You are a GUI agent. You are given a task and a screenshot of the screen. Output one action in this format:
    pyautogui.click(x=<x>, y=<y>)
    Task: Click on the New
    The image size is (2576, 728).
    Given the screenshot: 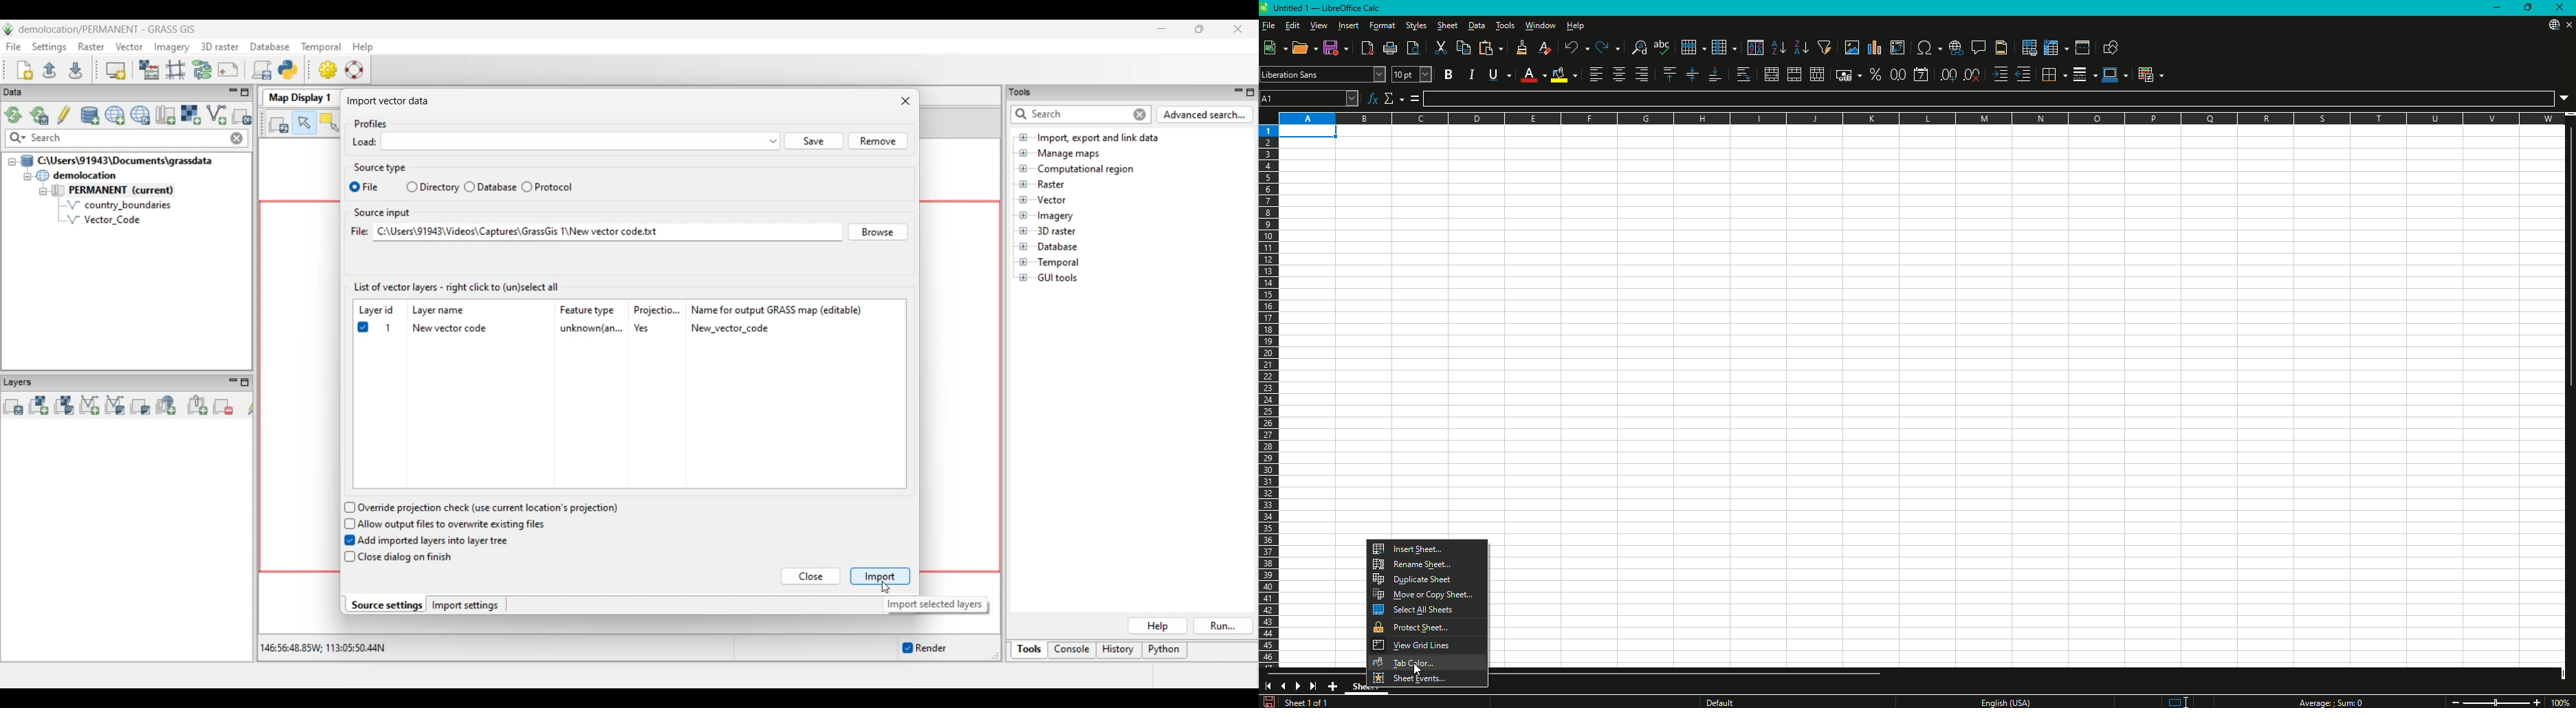 What is the action you would take?
    pyautogui.click(x=1275, y=47)
    